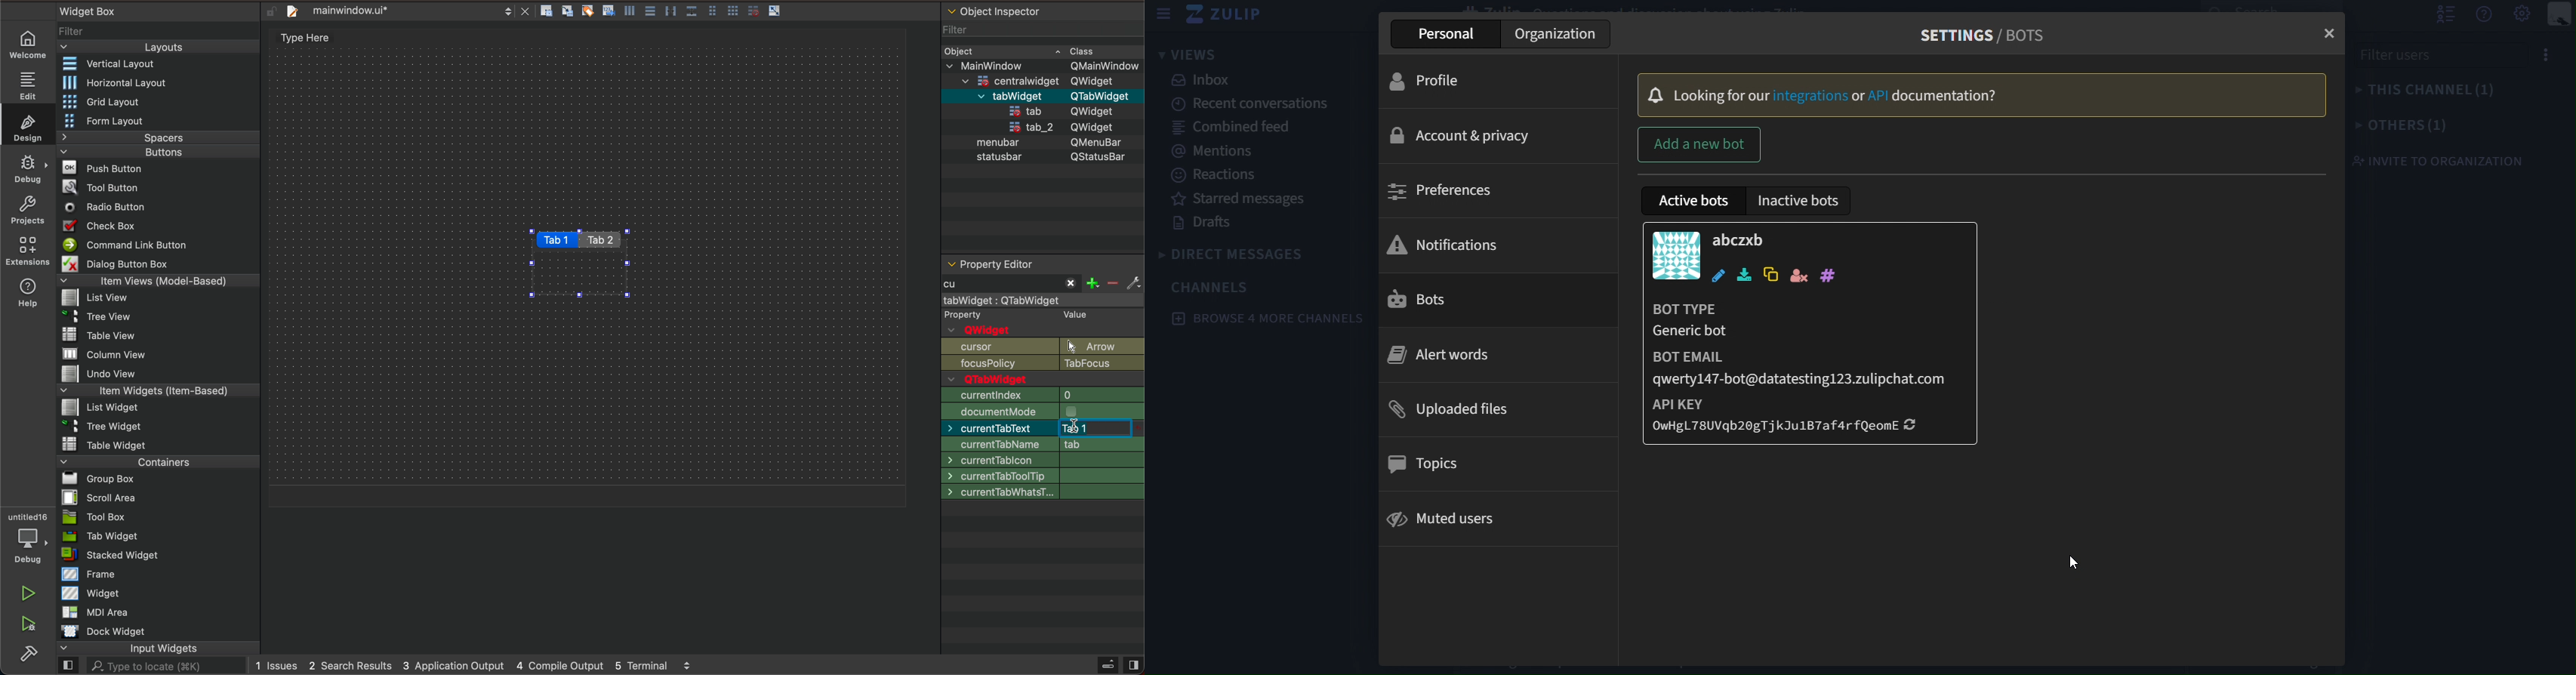  I want to click on debug, so click(28, 168).